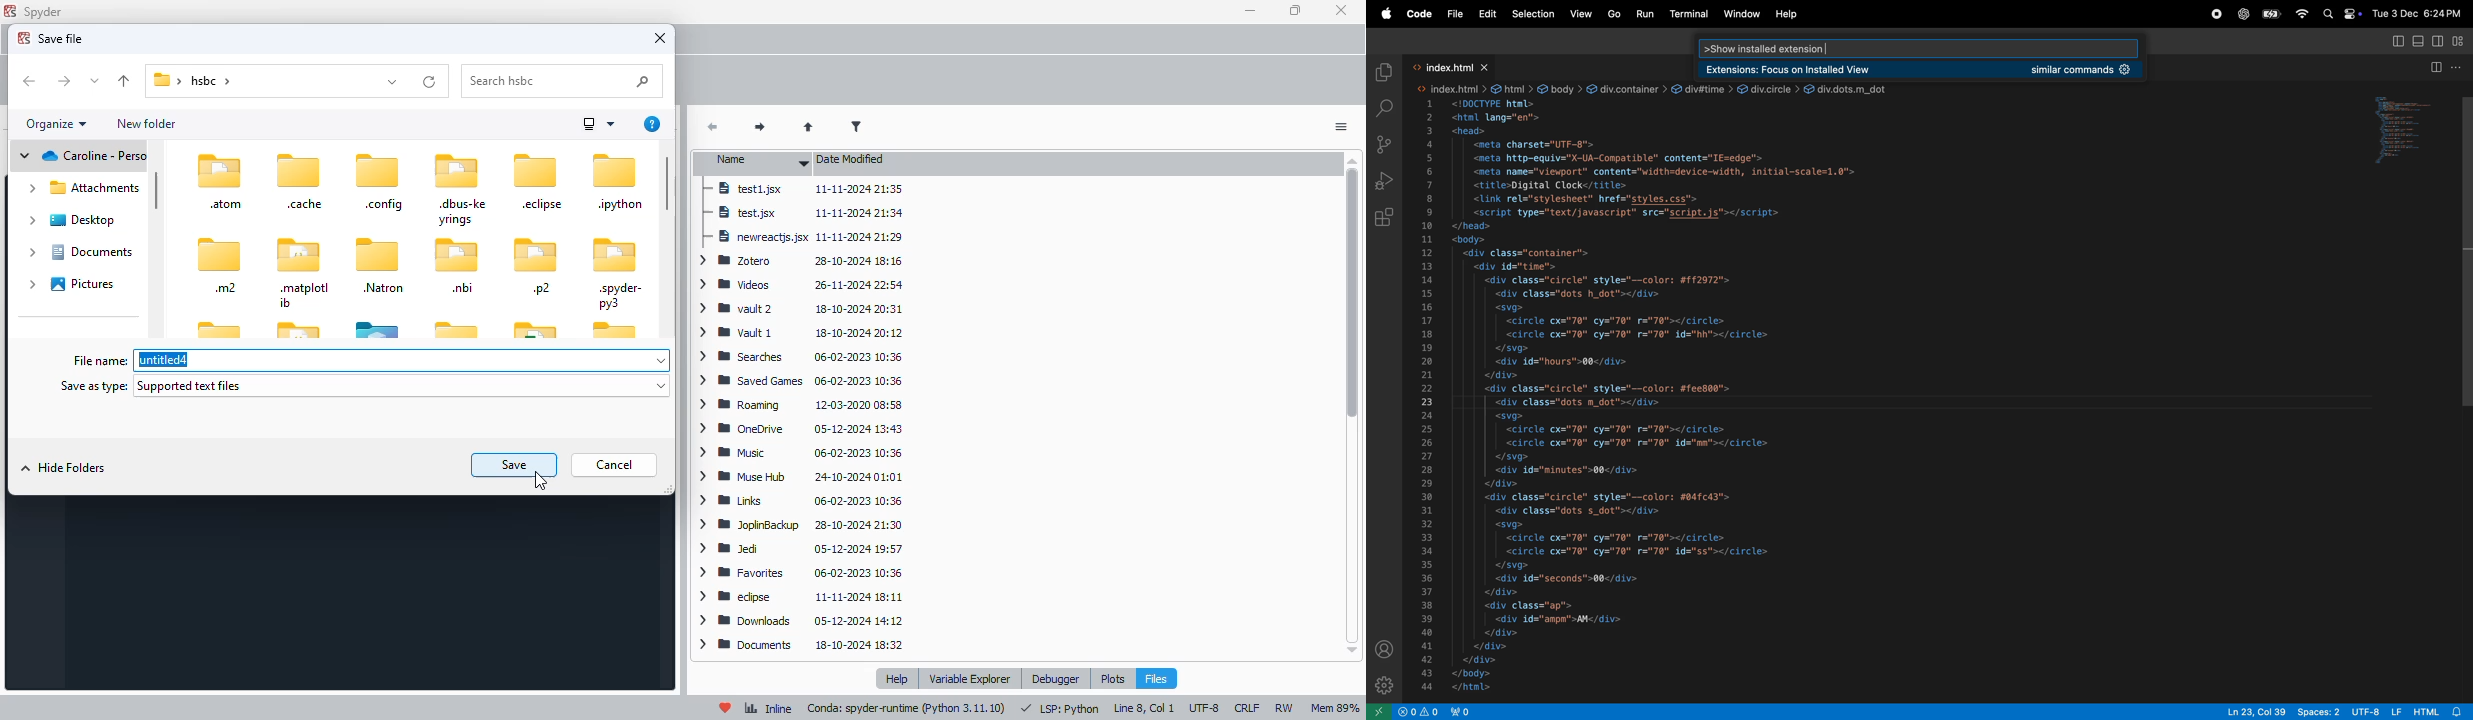  What do you see at coordinates (2321, 711) in the screenshot?
I see `spaces 2` at bounding box center [2321, 711].